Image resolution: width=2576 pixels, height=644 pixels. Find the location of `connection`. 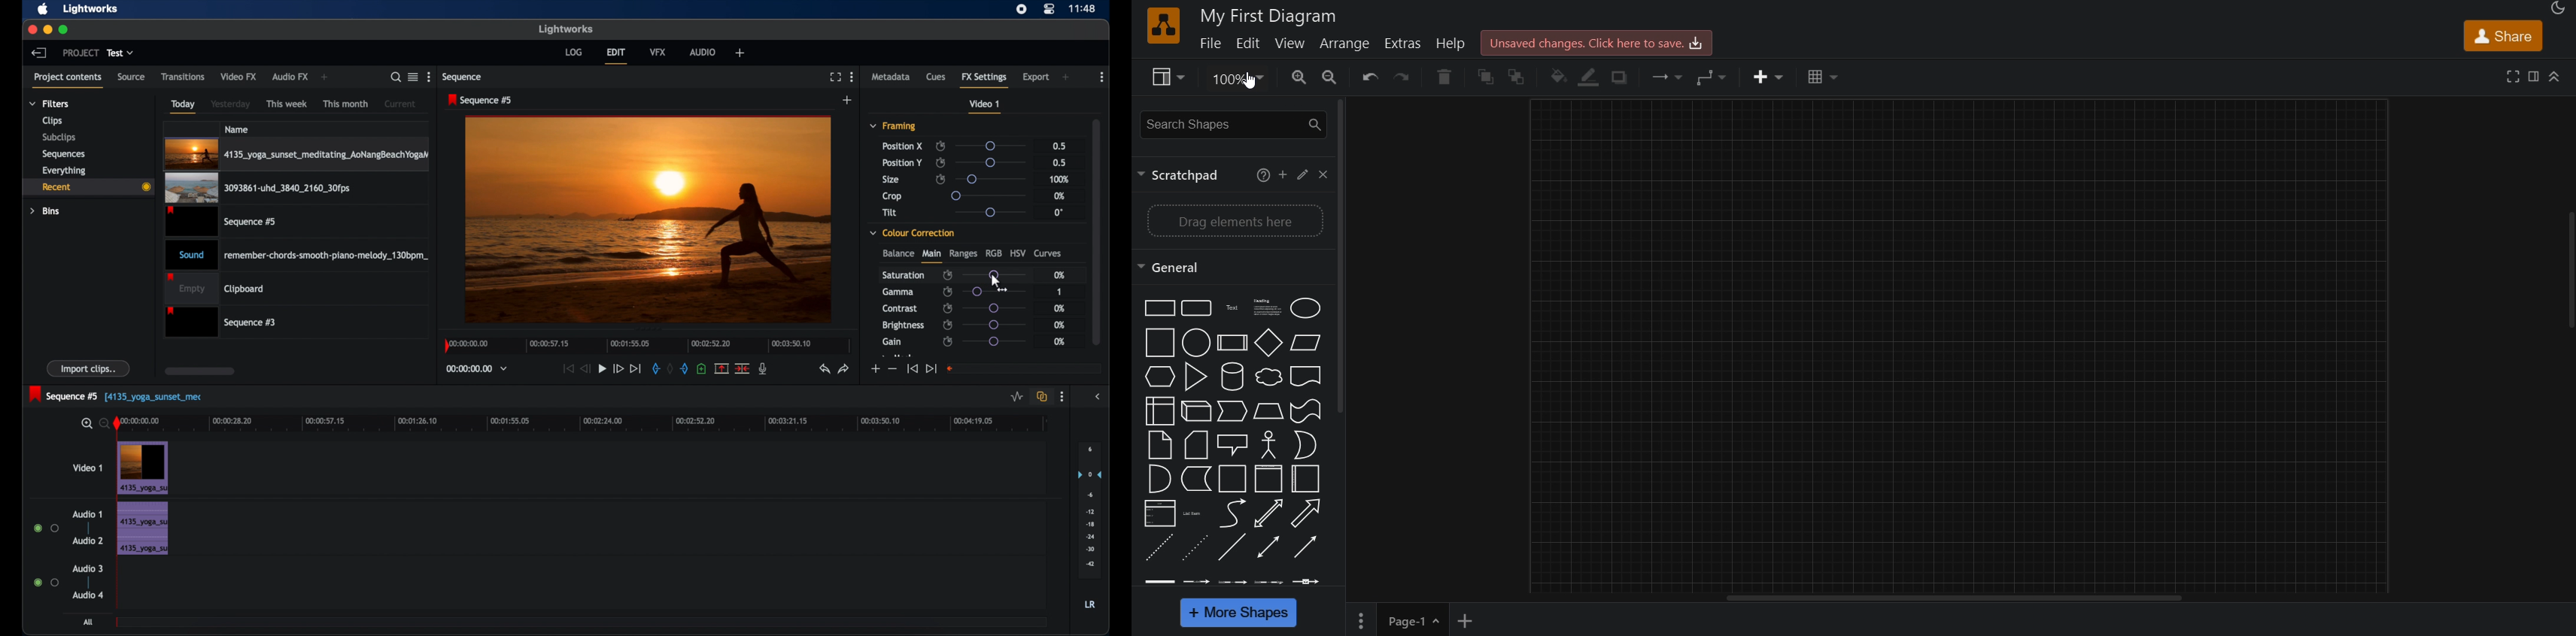

connection is located at coordinates (1669, 77).